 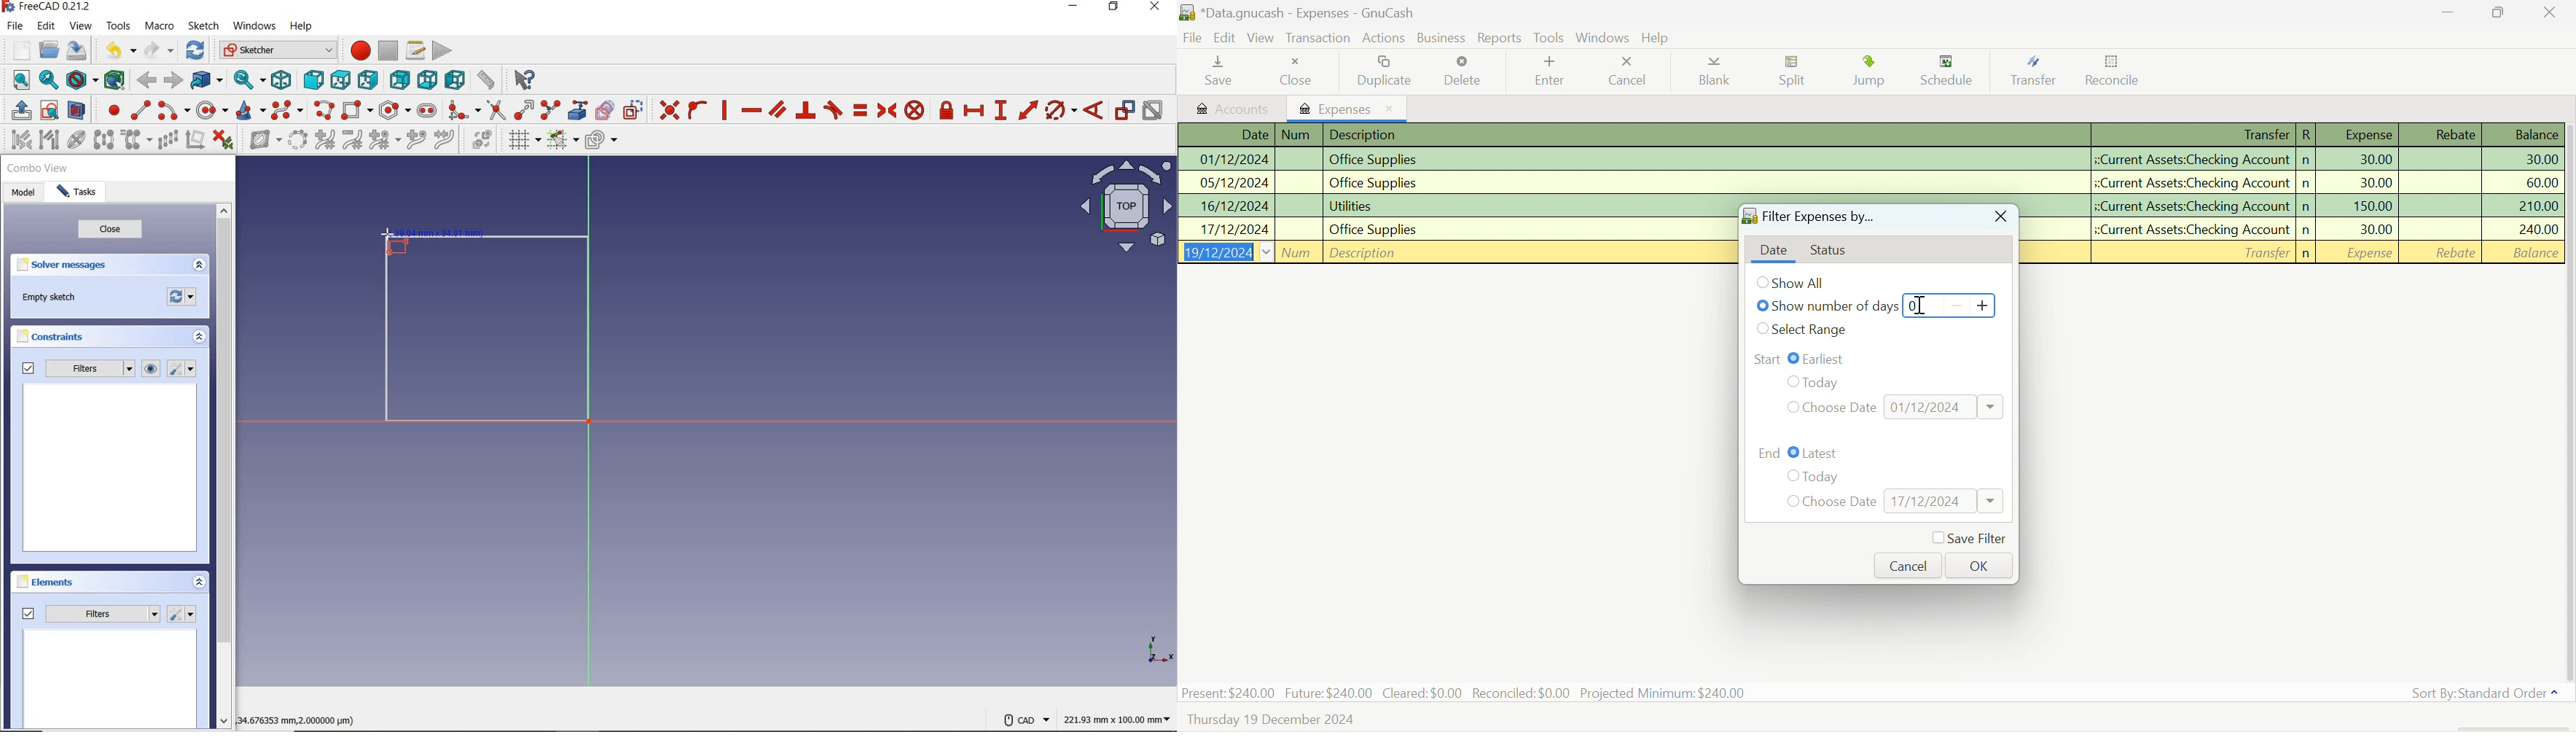 What do you see at coordinates (1841, 502) in the screenshot?
I see `Choose Date` at bounding box center [1841, 502].